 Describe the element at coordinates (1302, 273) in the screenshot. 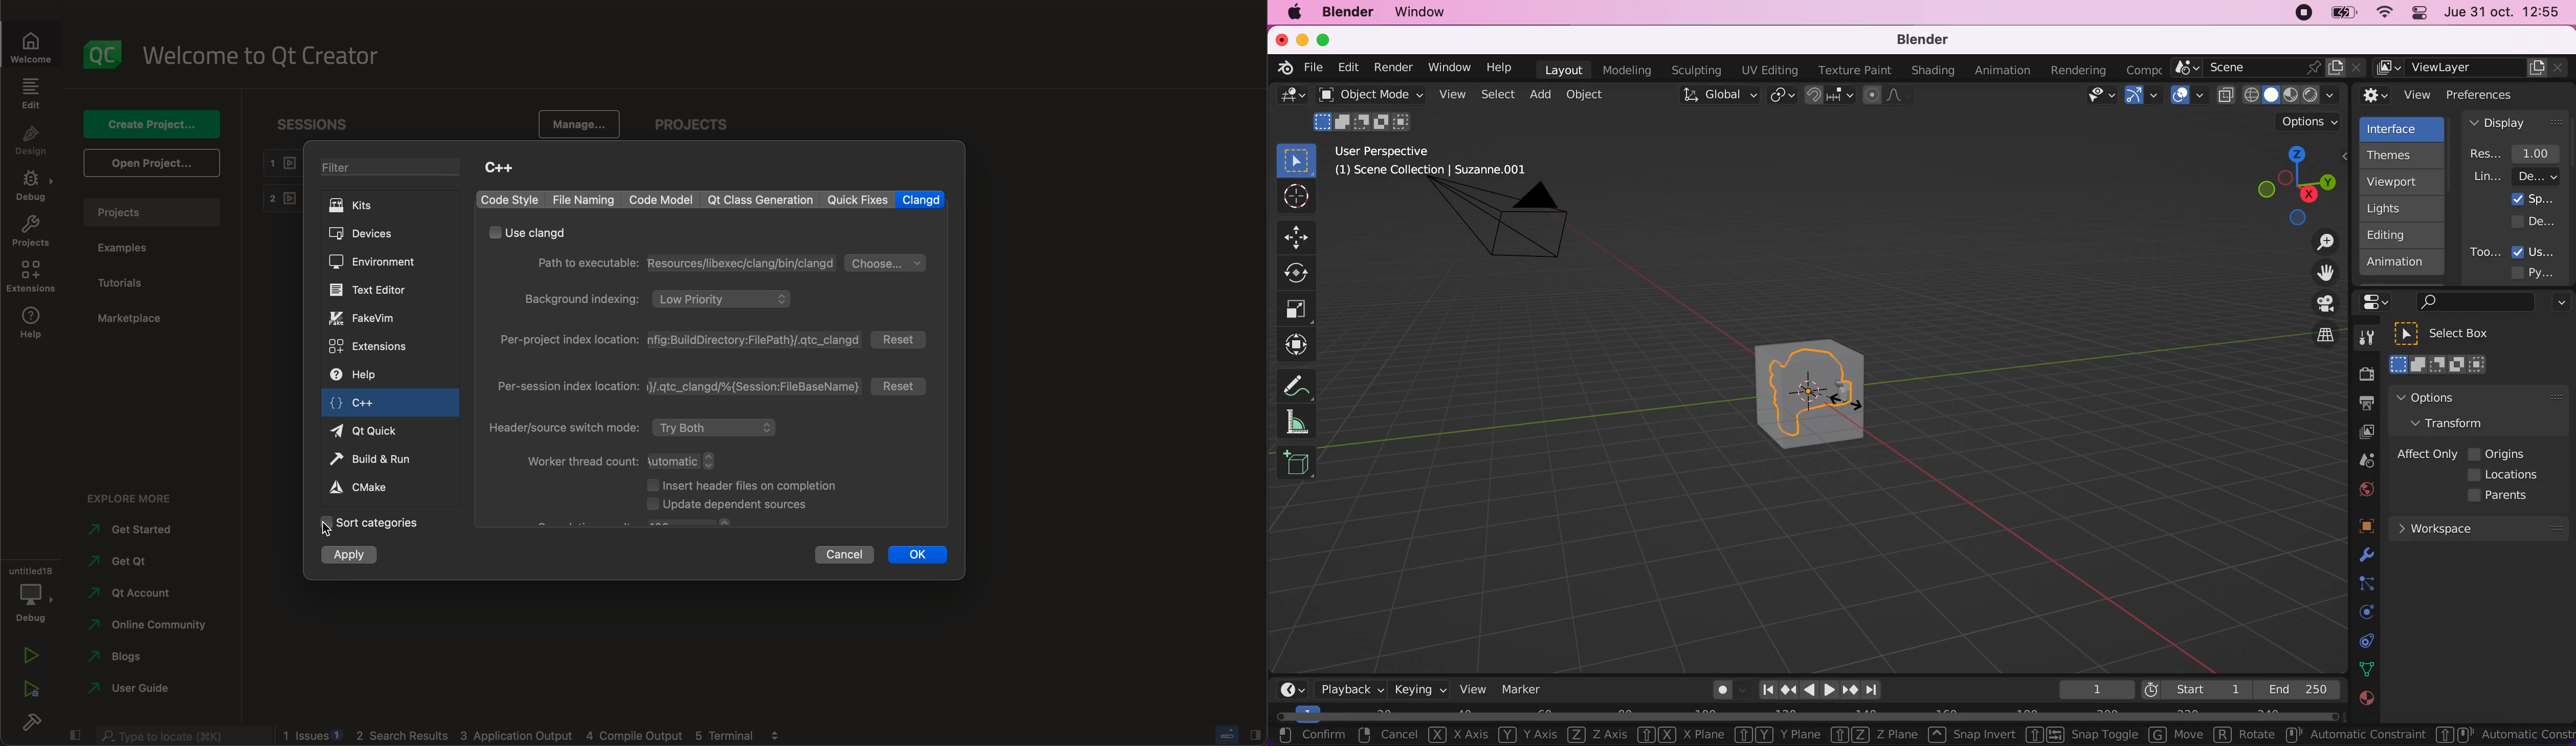

I see `` at that location.